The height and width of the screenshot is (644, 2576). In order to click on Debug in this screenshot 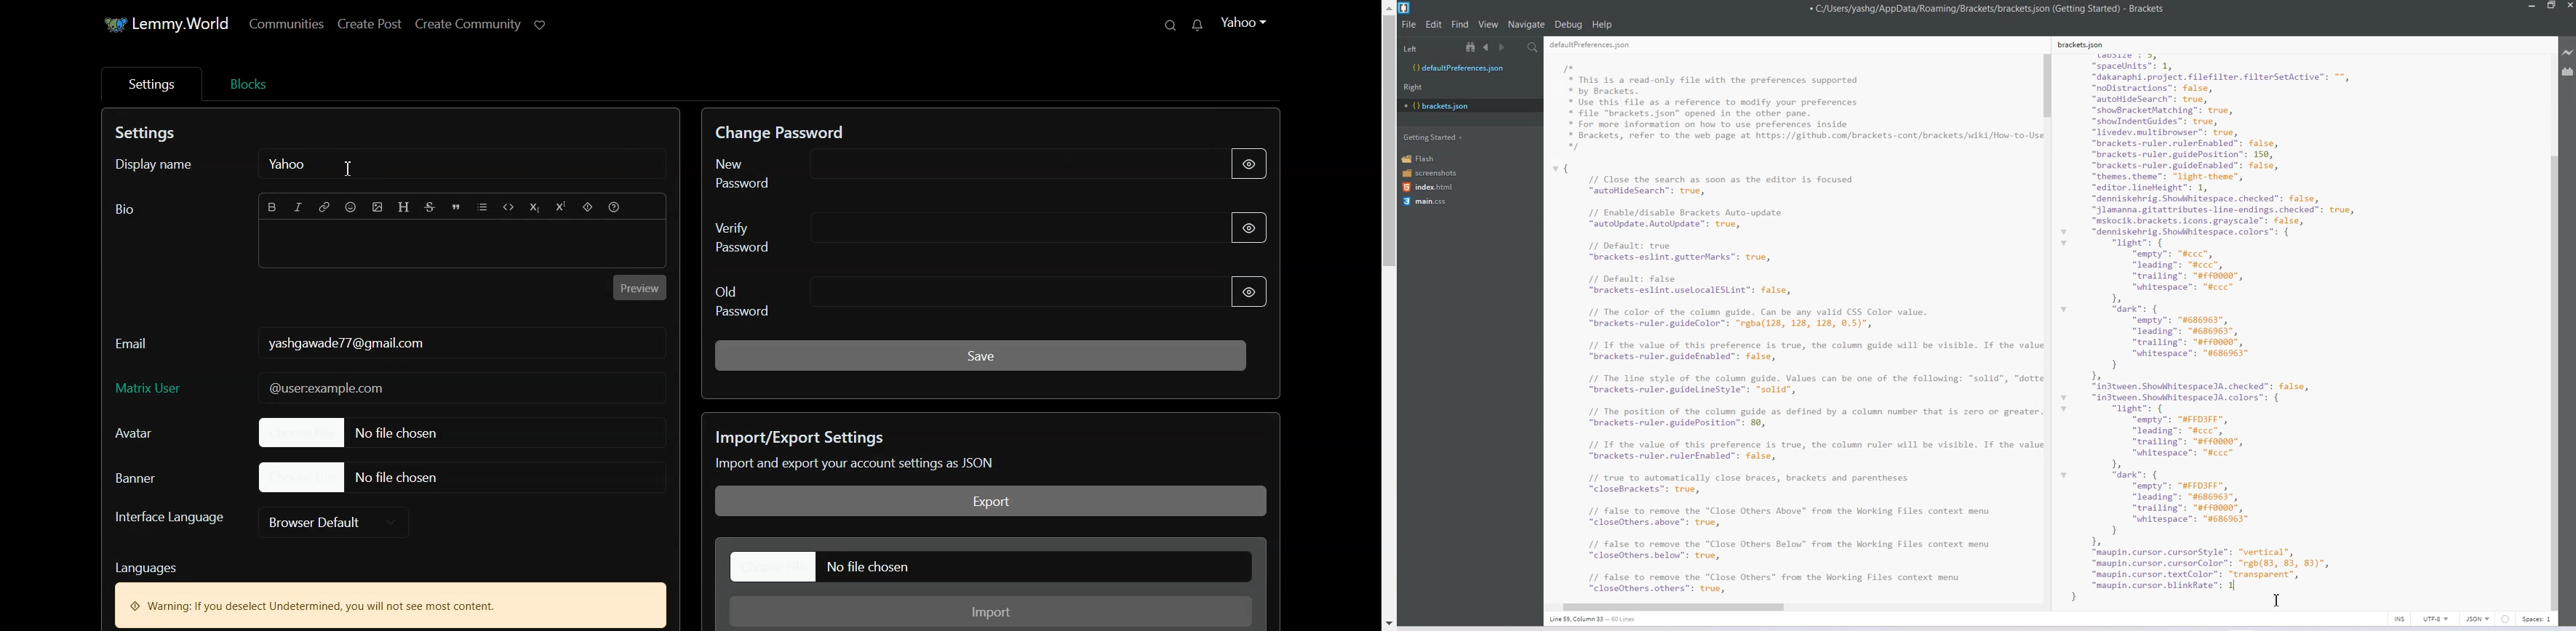, I will do `click(1568, 24)`.